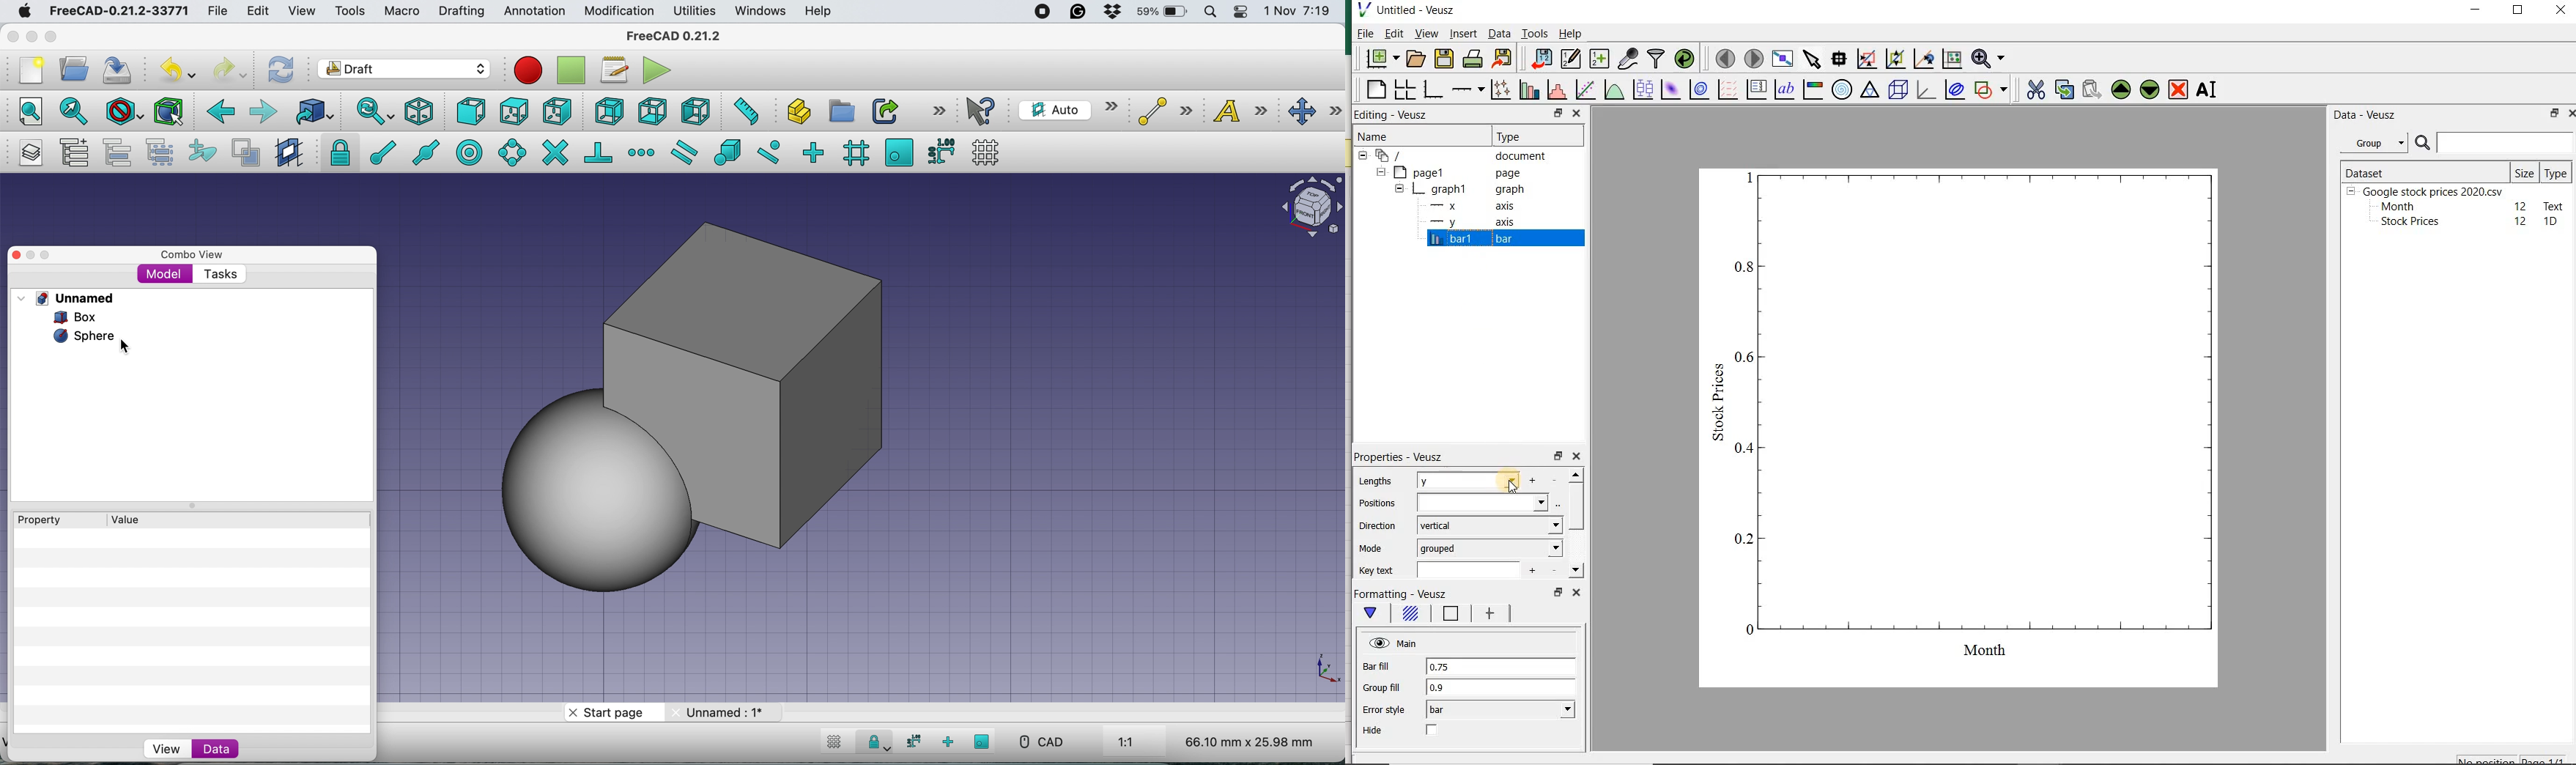  What do you see at coordinates (73, 155) in the screenshot?
I see `add a new named group` at bounding box center [73, 155].